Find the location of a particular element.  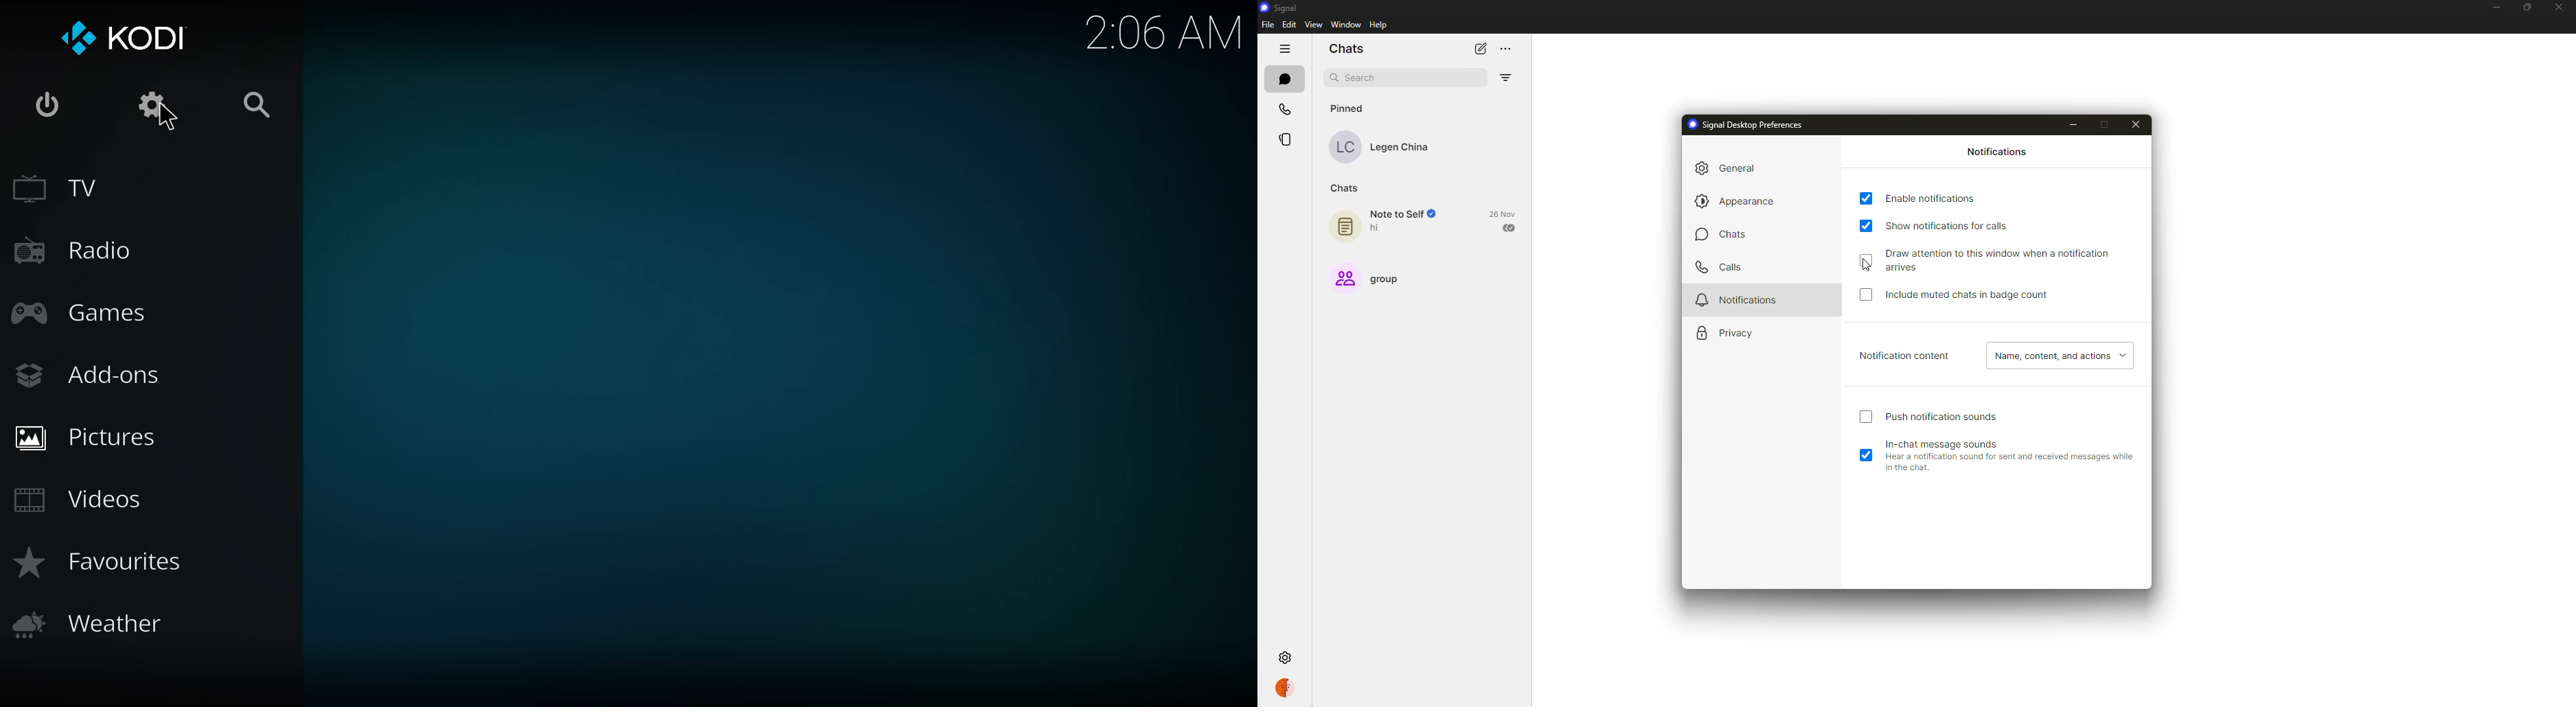

chats is located at coordinates (1723, 236).